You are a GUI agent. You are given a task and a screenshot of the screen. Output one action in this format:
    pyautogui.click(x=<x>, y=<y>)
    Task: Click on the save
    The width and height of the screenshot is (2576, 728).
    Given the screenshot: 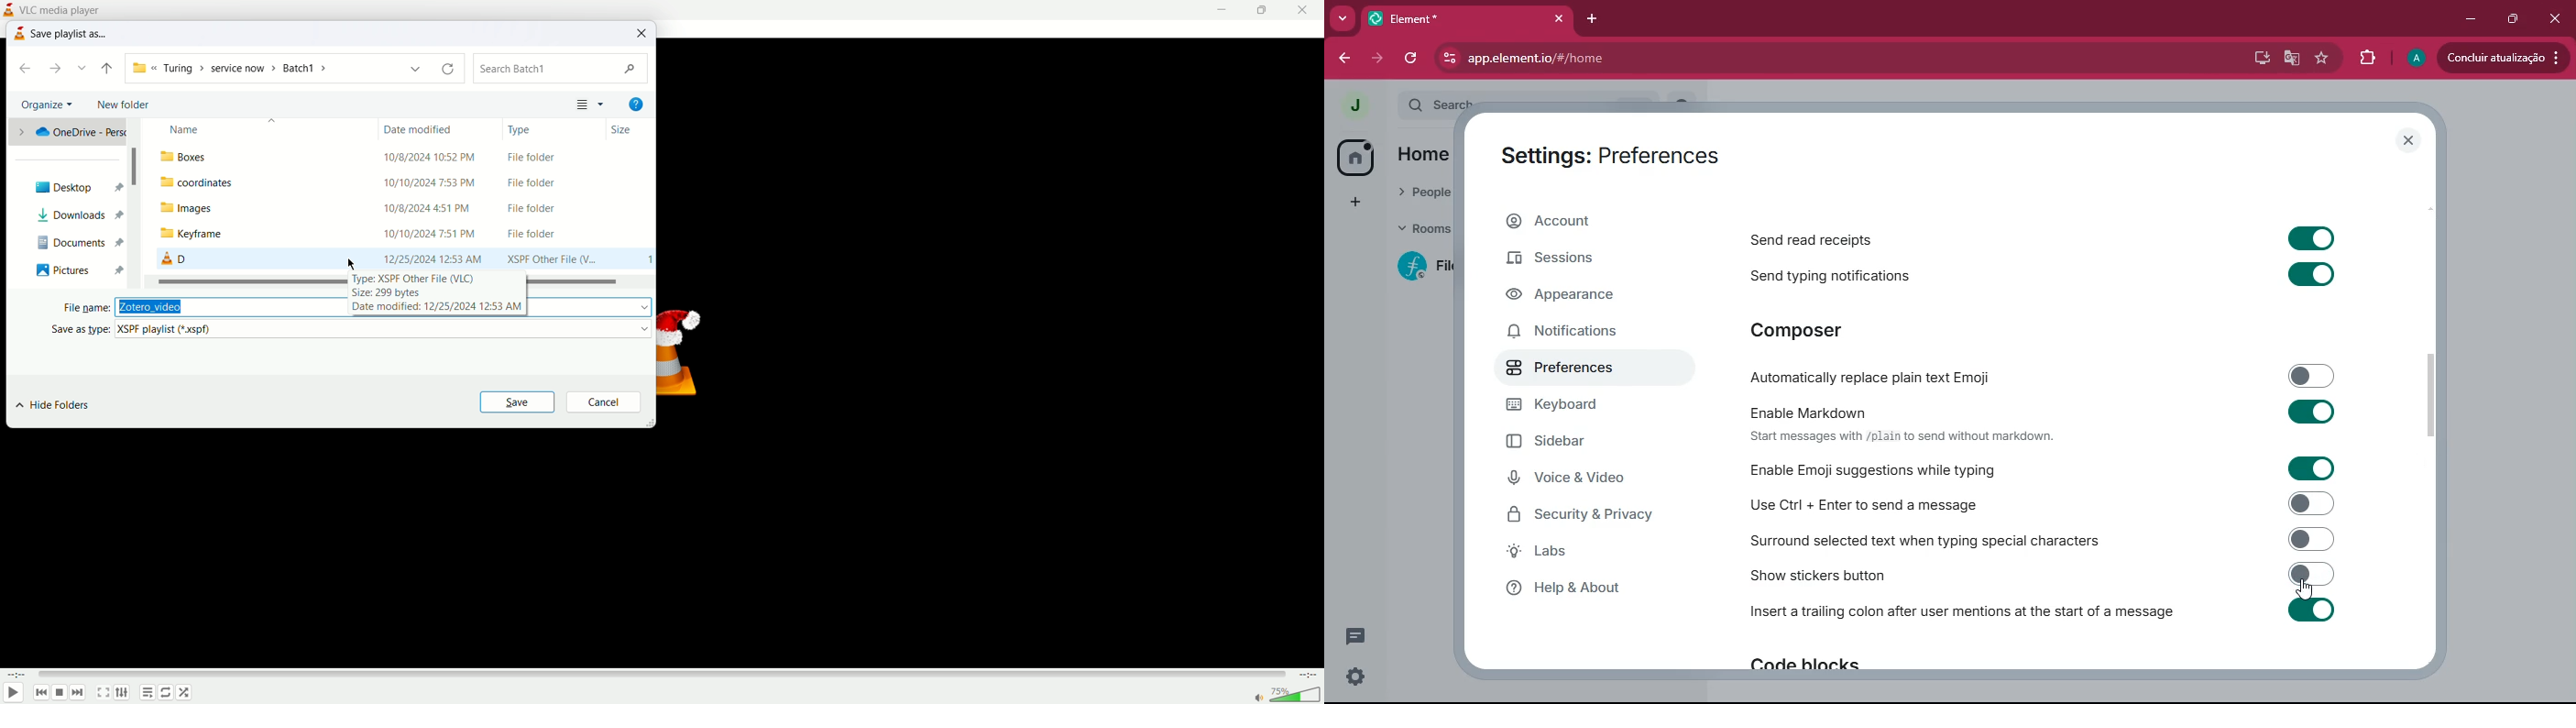 What is the action you would take?
    pyautogui.click(x=517, y=401)
    